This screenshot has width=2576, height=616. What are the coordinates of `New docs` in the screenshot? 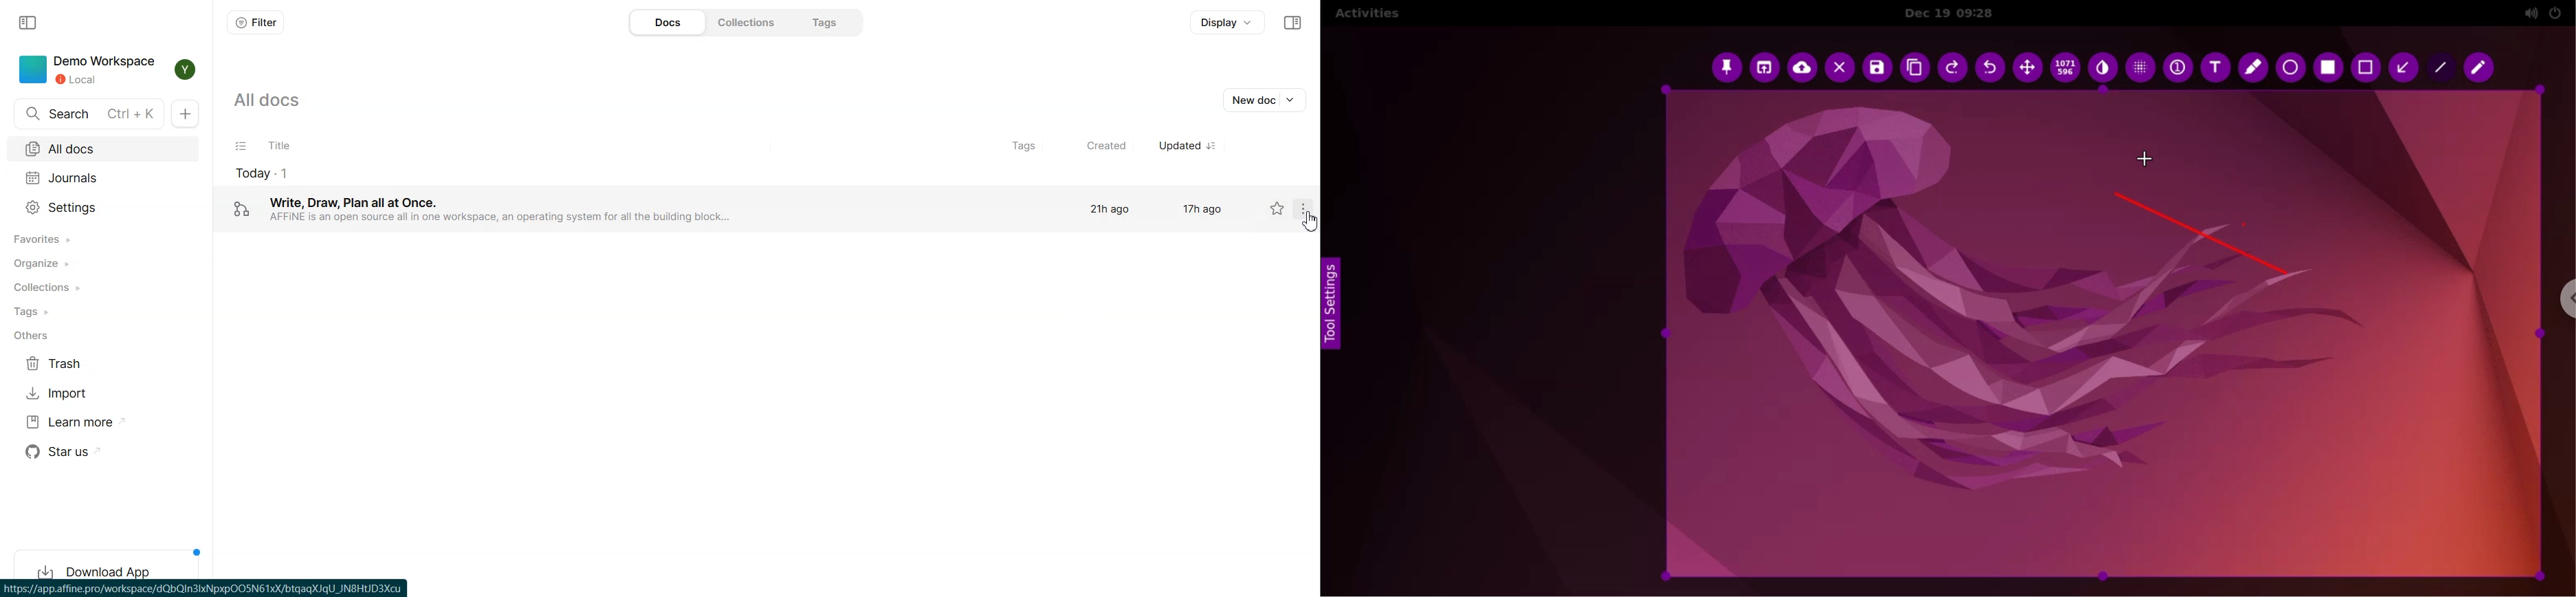 It's located at (186, 113).